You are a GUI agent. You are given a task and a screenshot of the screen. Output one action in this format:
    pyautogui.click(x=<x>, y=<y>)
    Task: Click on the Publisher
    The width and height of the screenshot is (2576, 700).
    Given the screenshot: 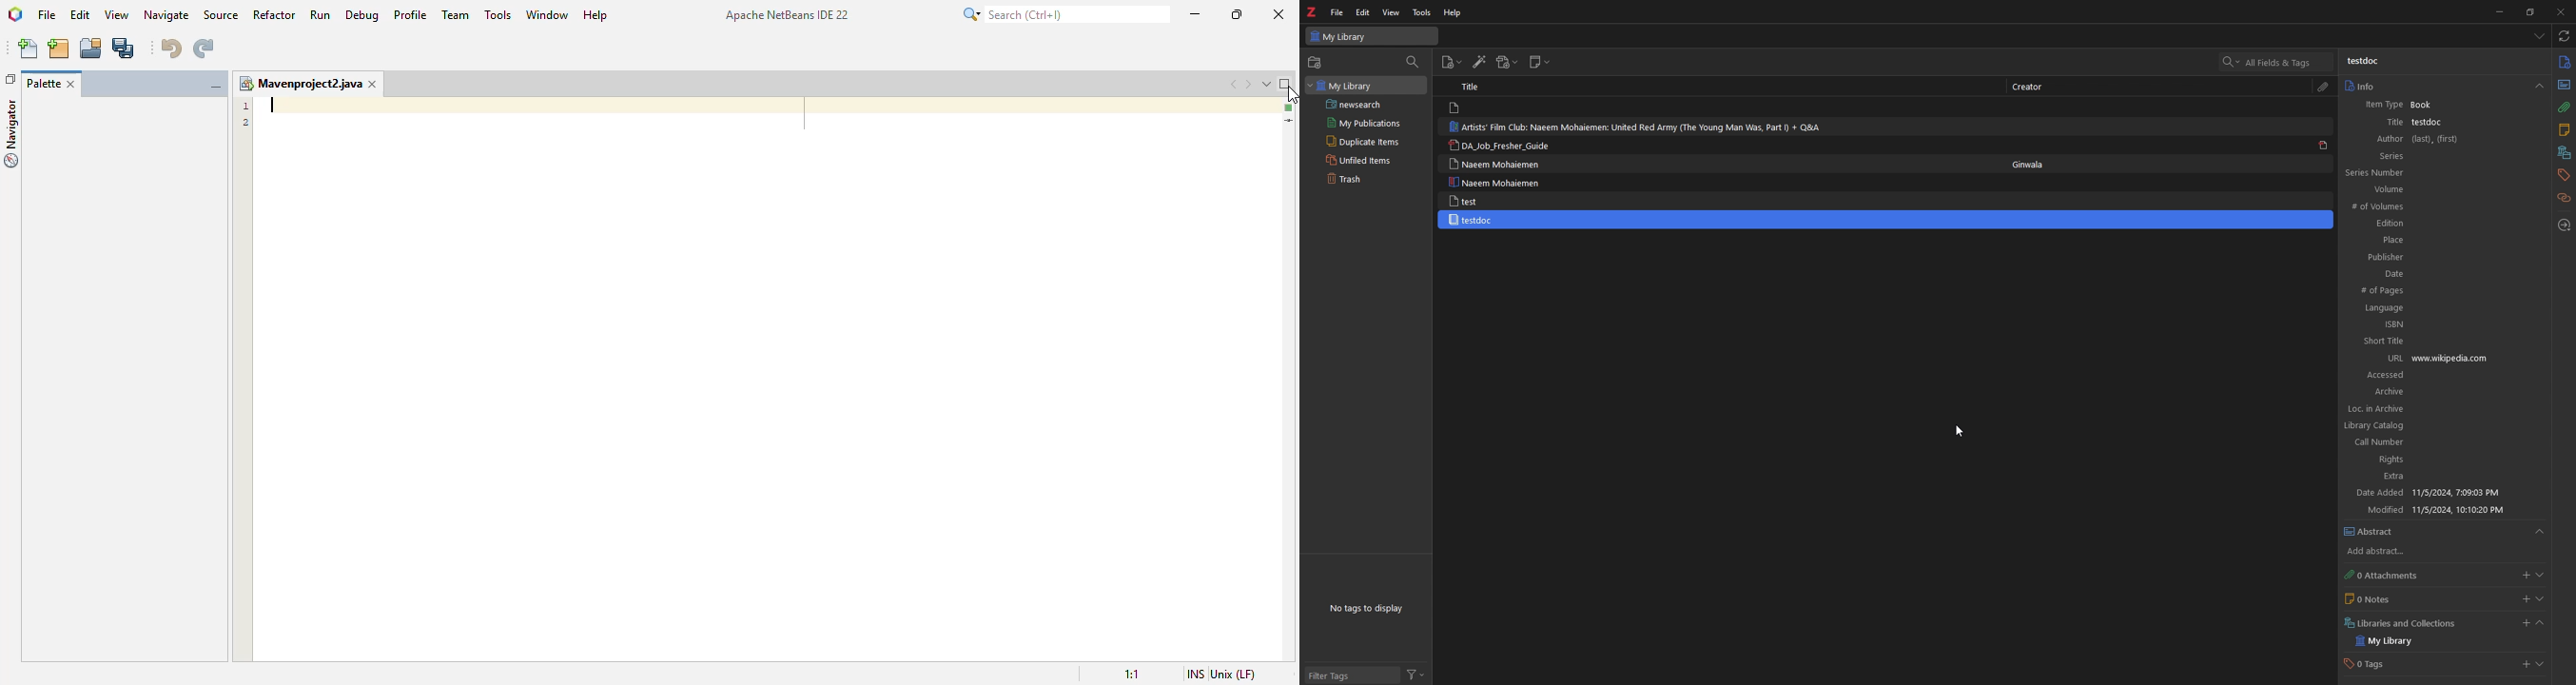 What is the action you would take?
    pyautogui.click(x=2424, y=257)
    